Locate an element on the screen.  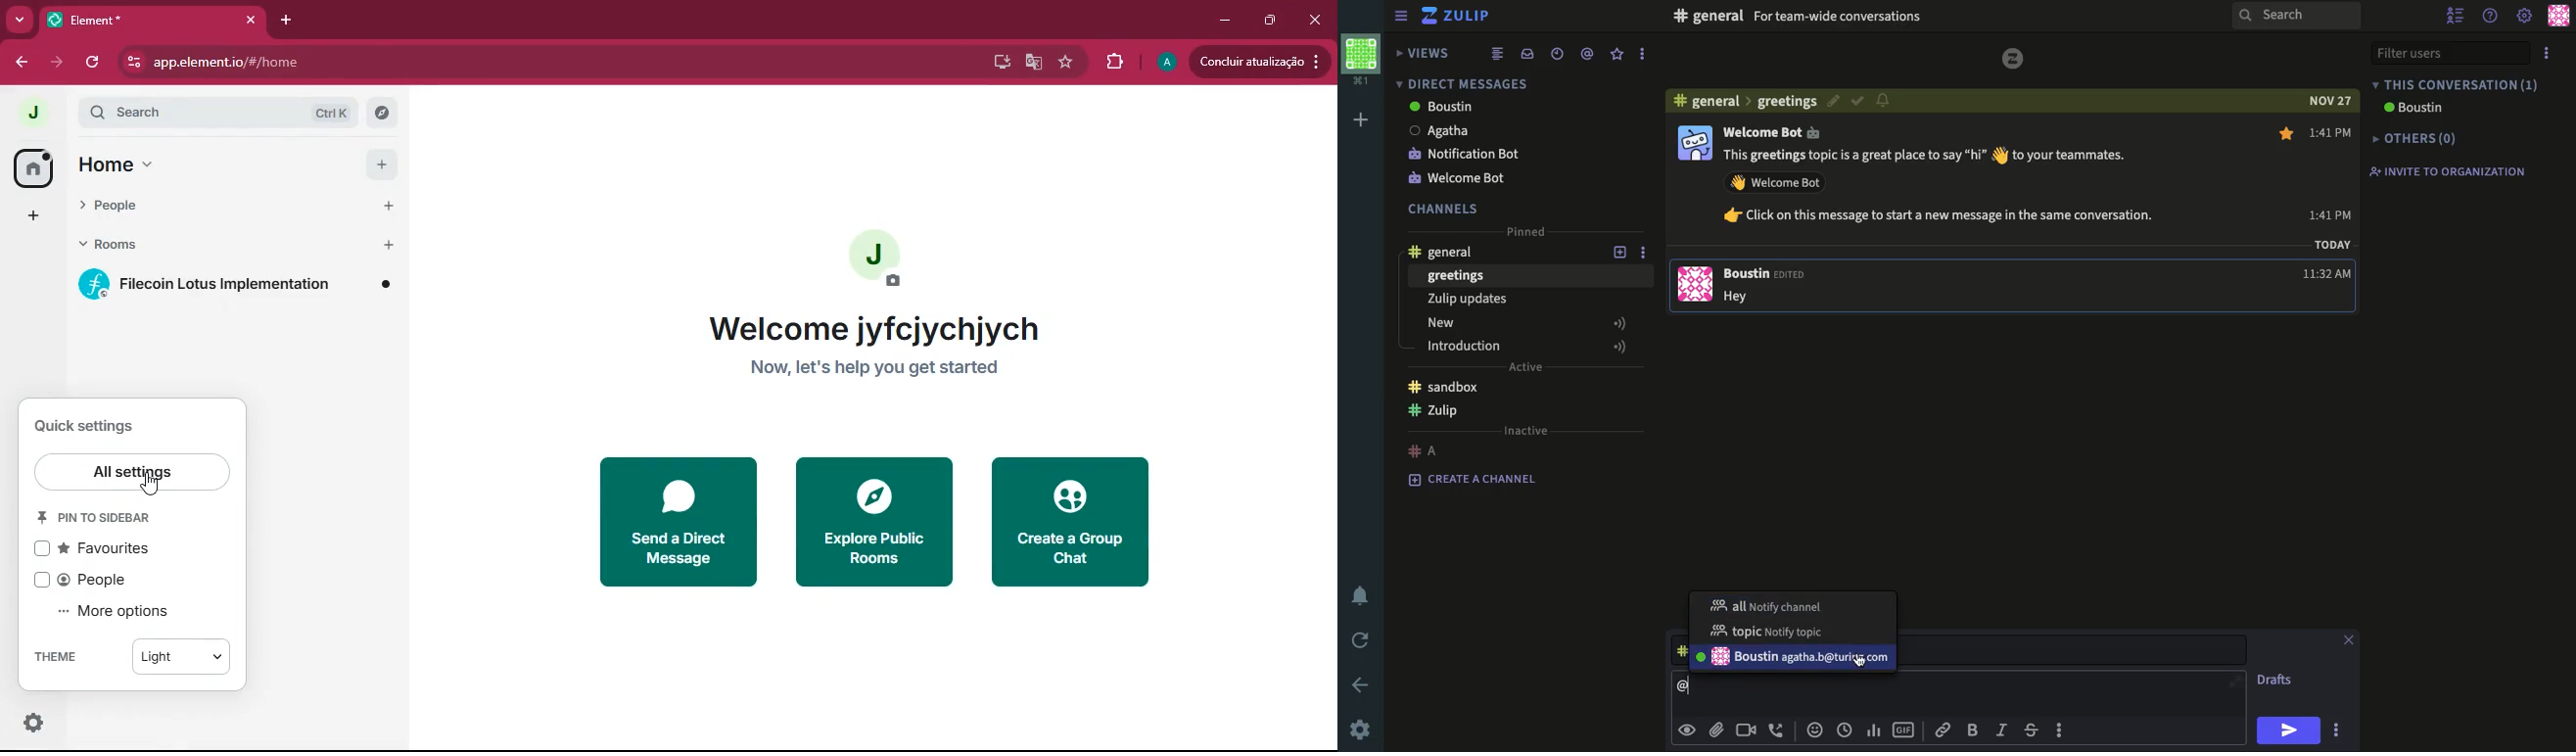
settings is located at coordinates (2526, 17).